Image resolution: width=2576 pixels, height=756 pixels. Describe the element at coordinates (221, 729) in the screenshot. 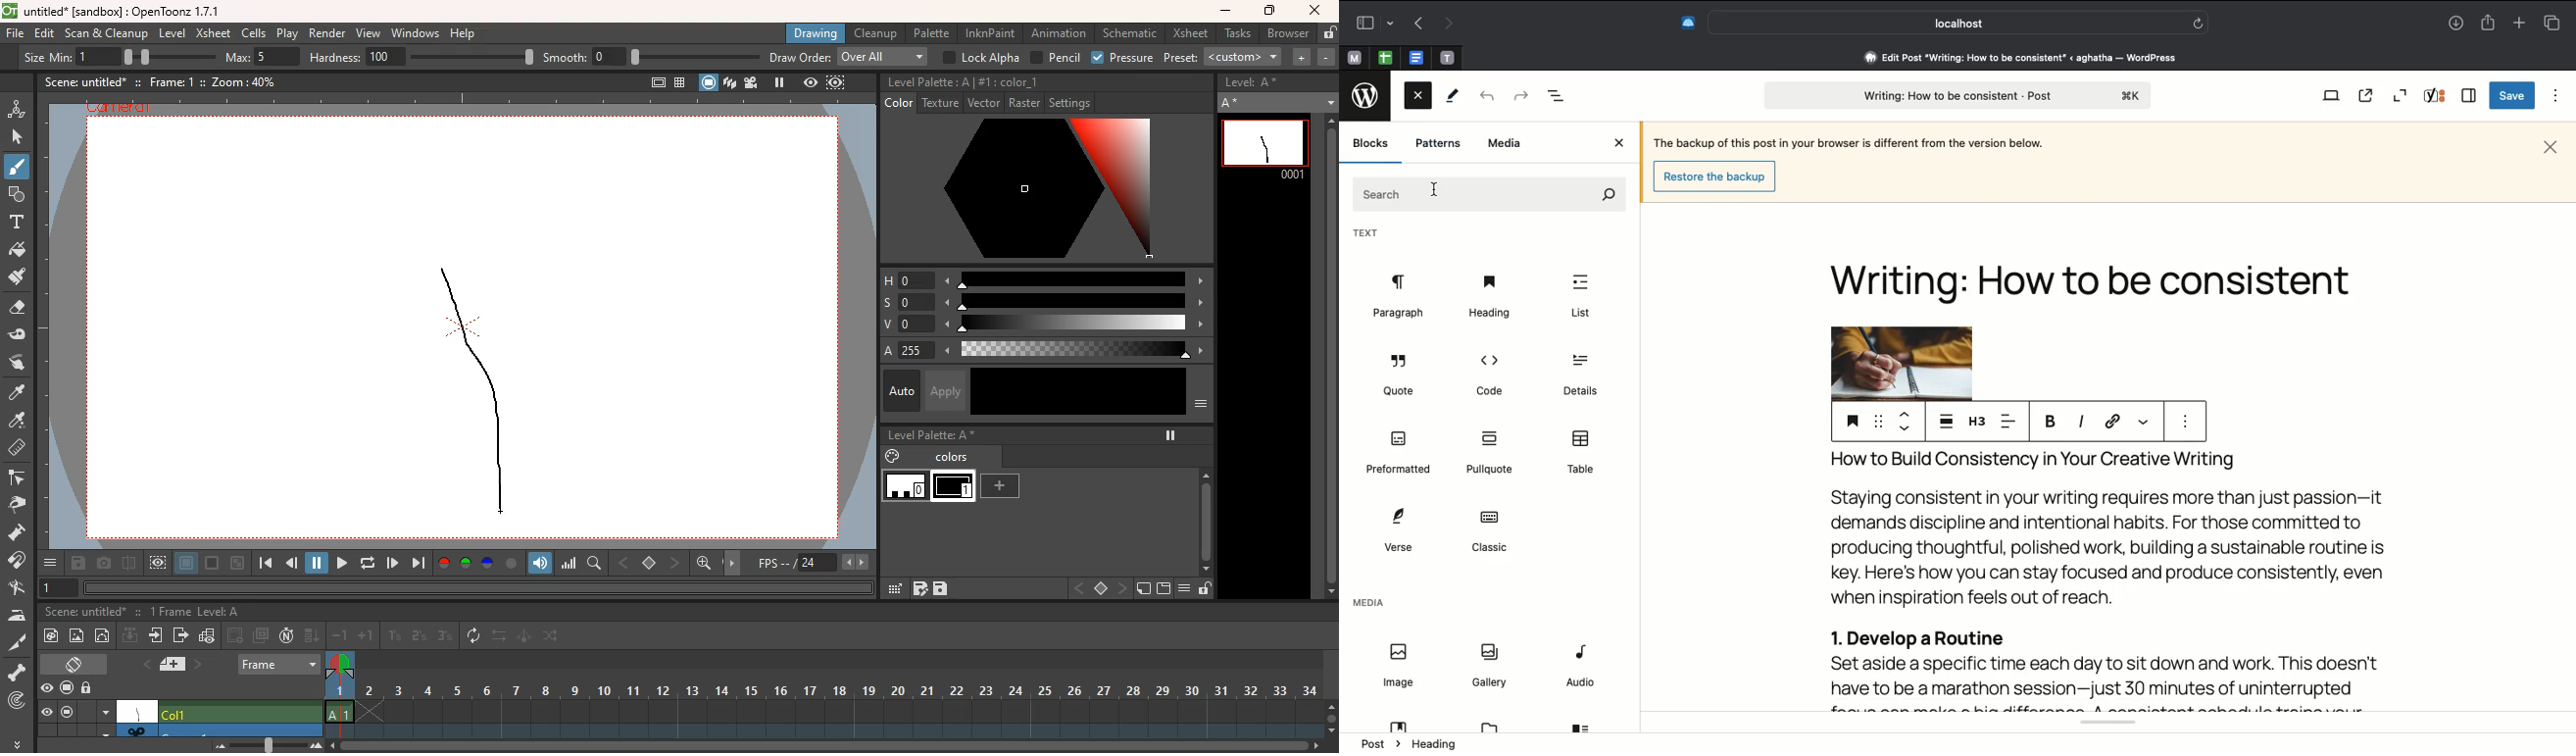

I see `another scenario` at that location.